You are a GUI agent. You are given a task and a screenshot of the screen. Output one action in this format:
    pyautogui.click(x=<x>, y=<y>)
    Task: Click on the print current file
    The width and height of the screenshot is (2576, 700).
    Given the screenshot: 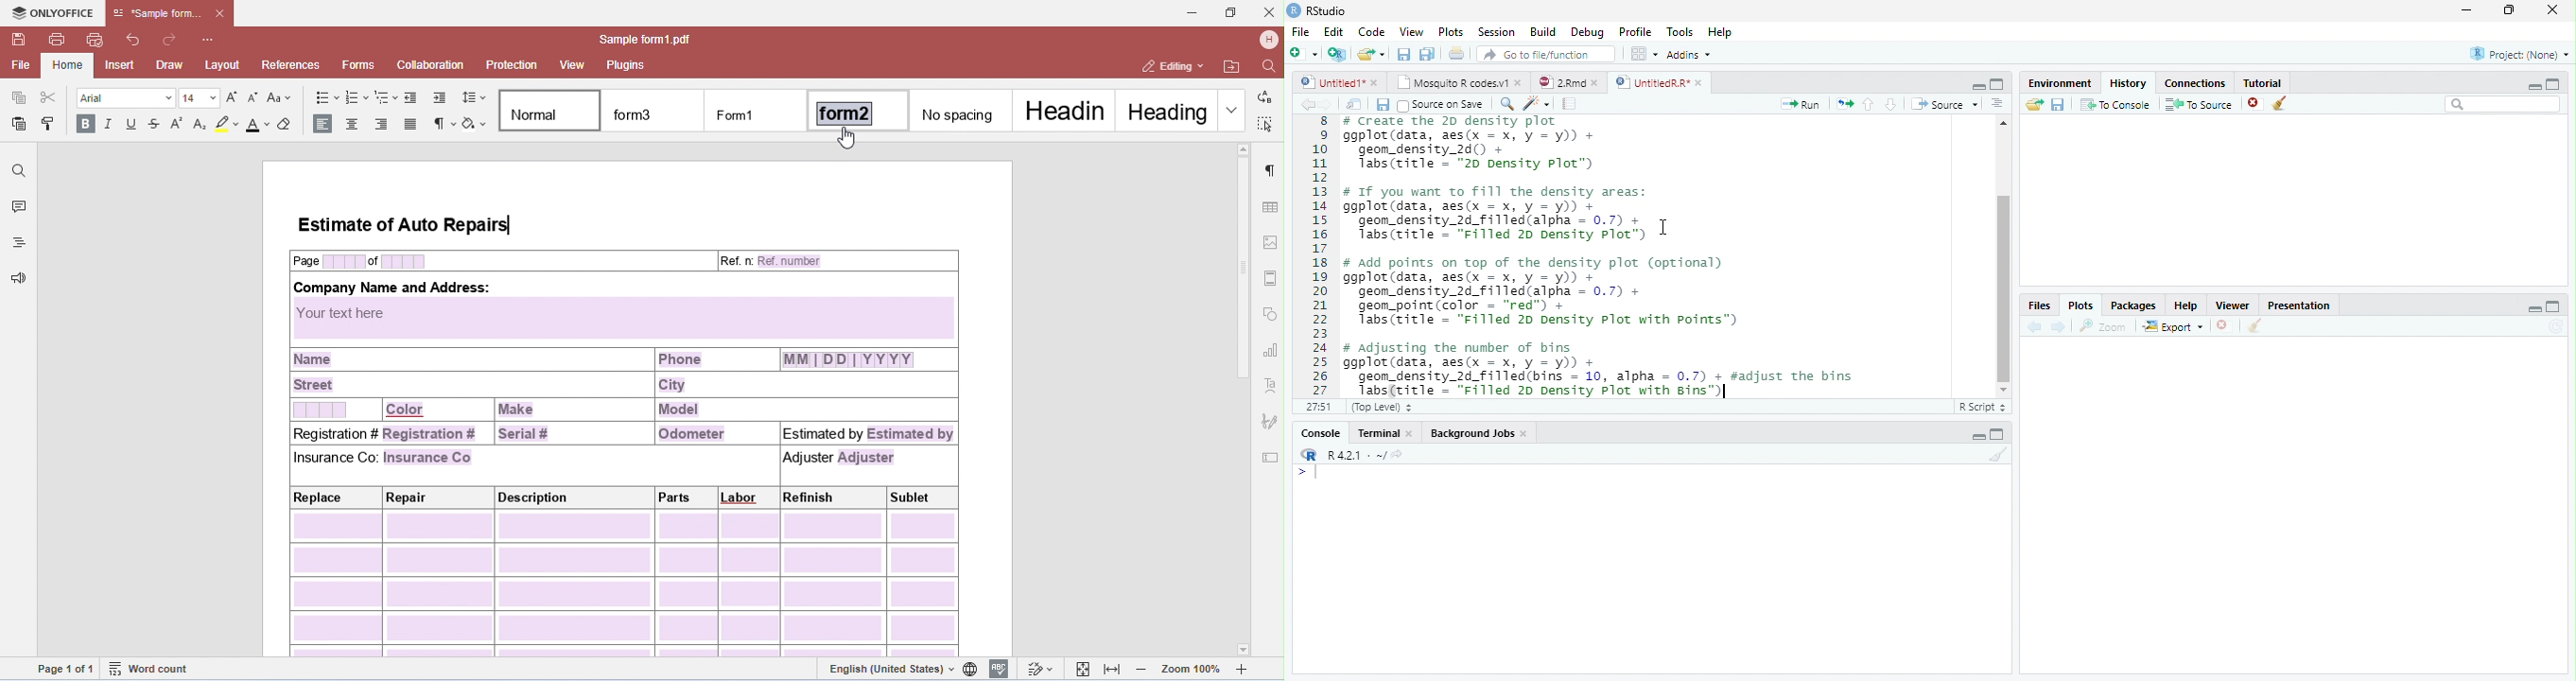 What is the action you would take?
    pyautogui.click(x=1456, y=53)
    